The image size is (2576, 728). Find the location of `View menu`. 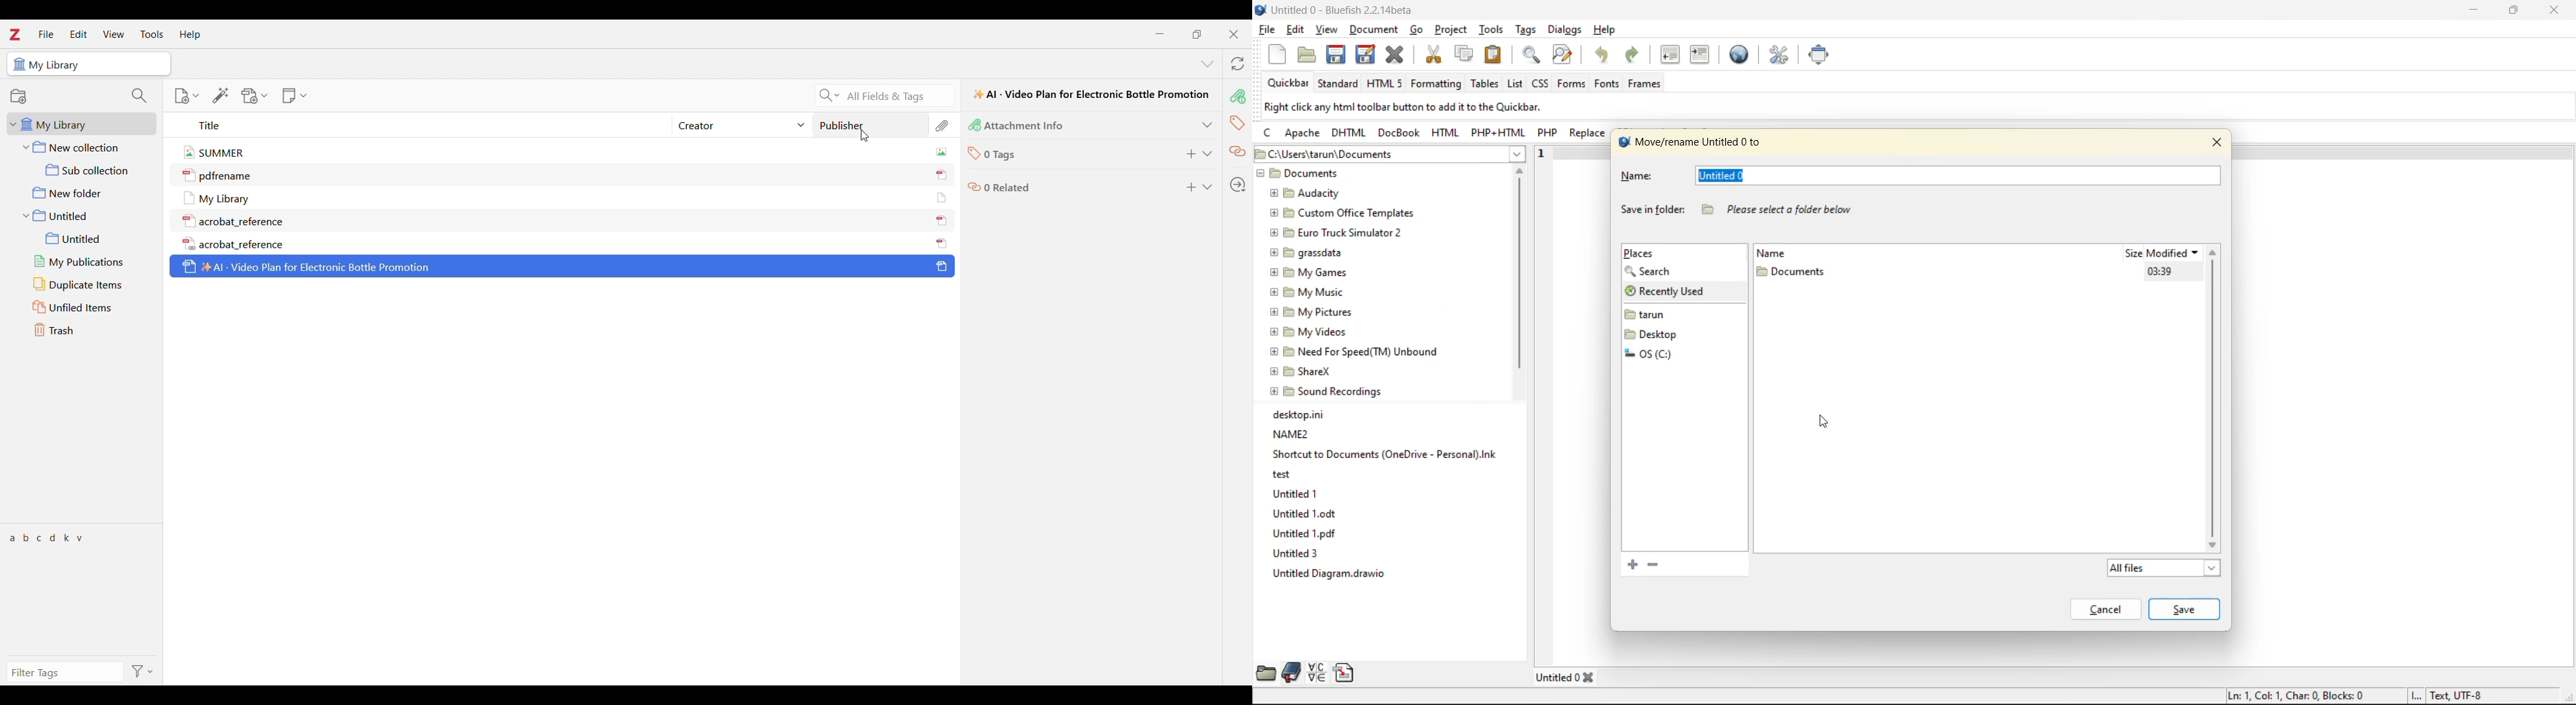

View menu is located at coordinates (114, 34).